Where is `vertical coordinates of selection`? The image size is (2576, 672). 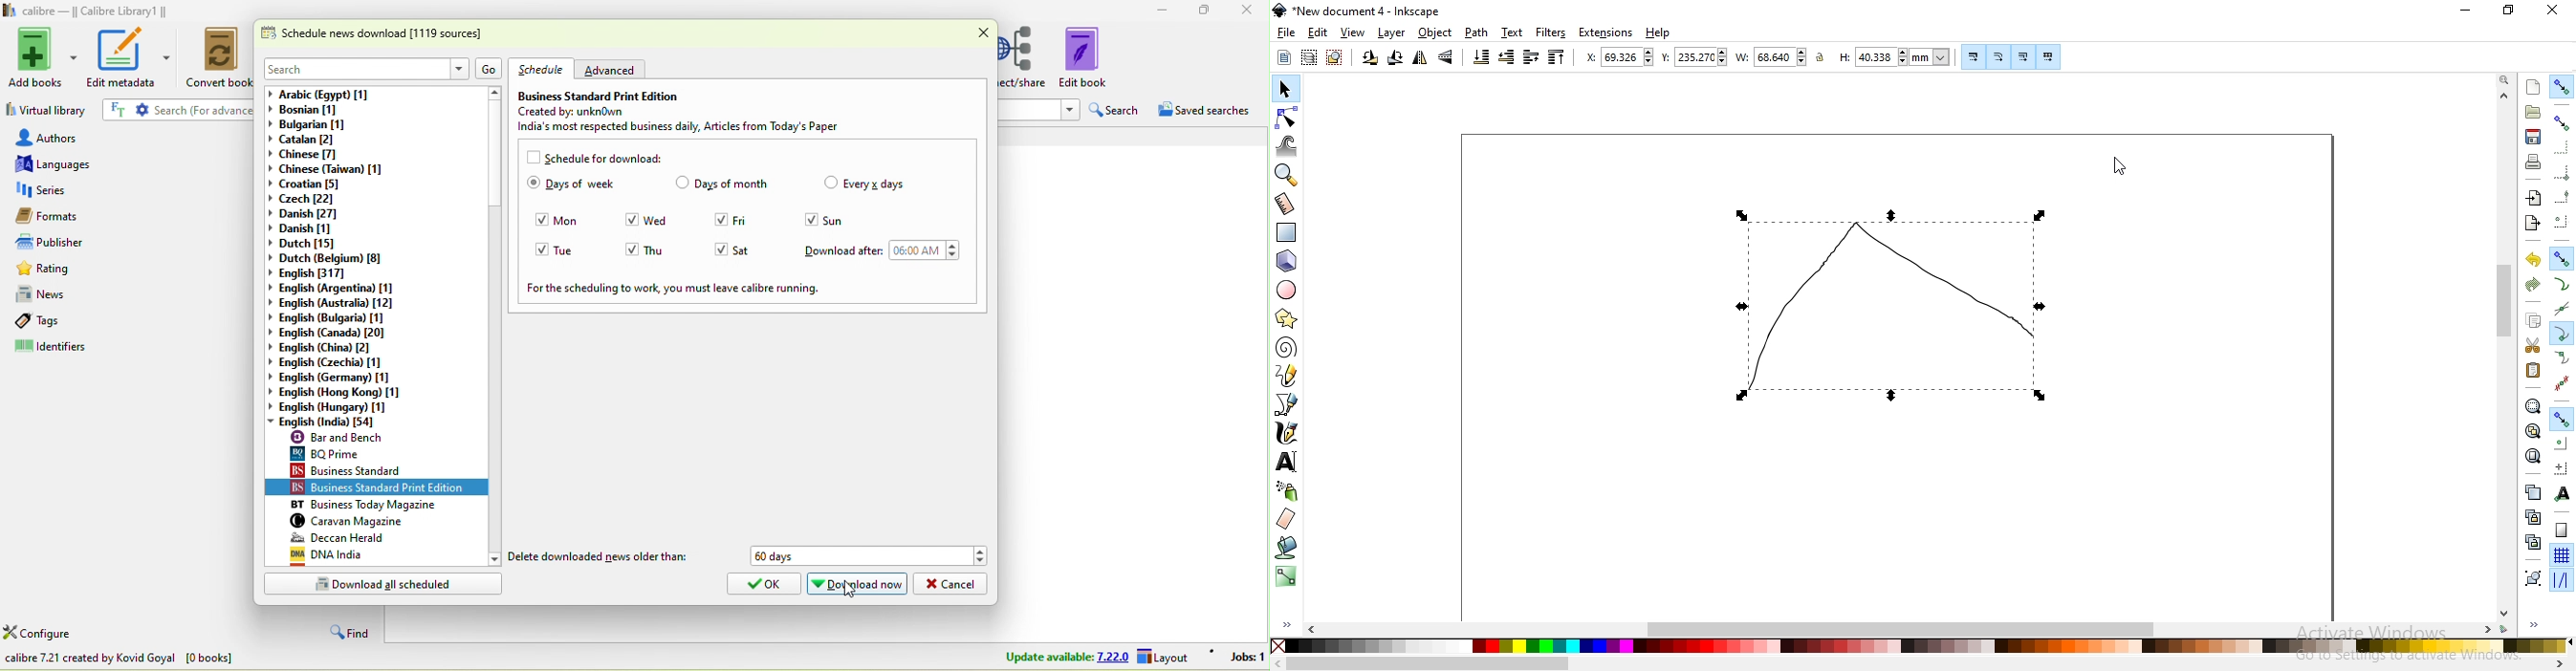 vertical coordinates of selection is located at coordinates (1693, 58).